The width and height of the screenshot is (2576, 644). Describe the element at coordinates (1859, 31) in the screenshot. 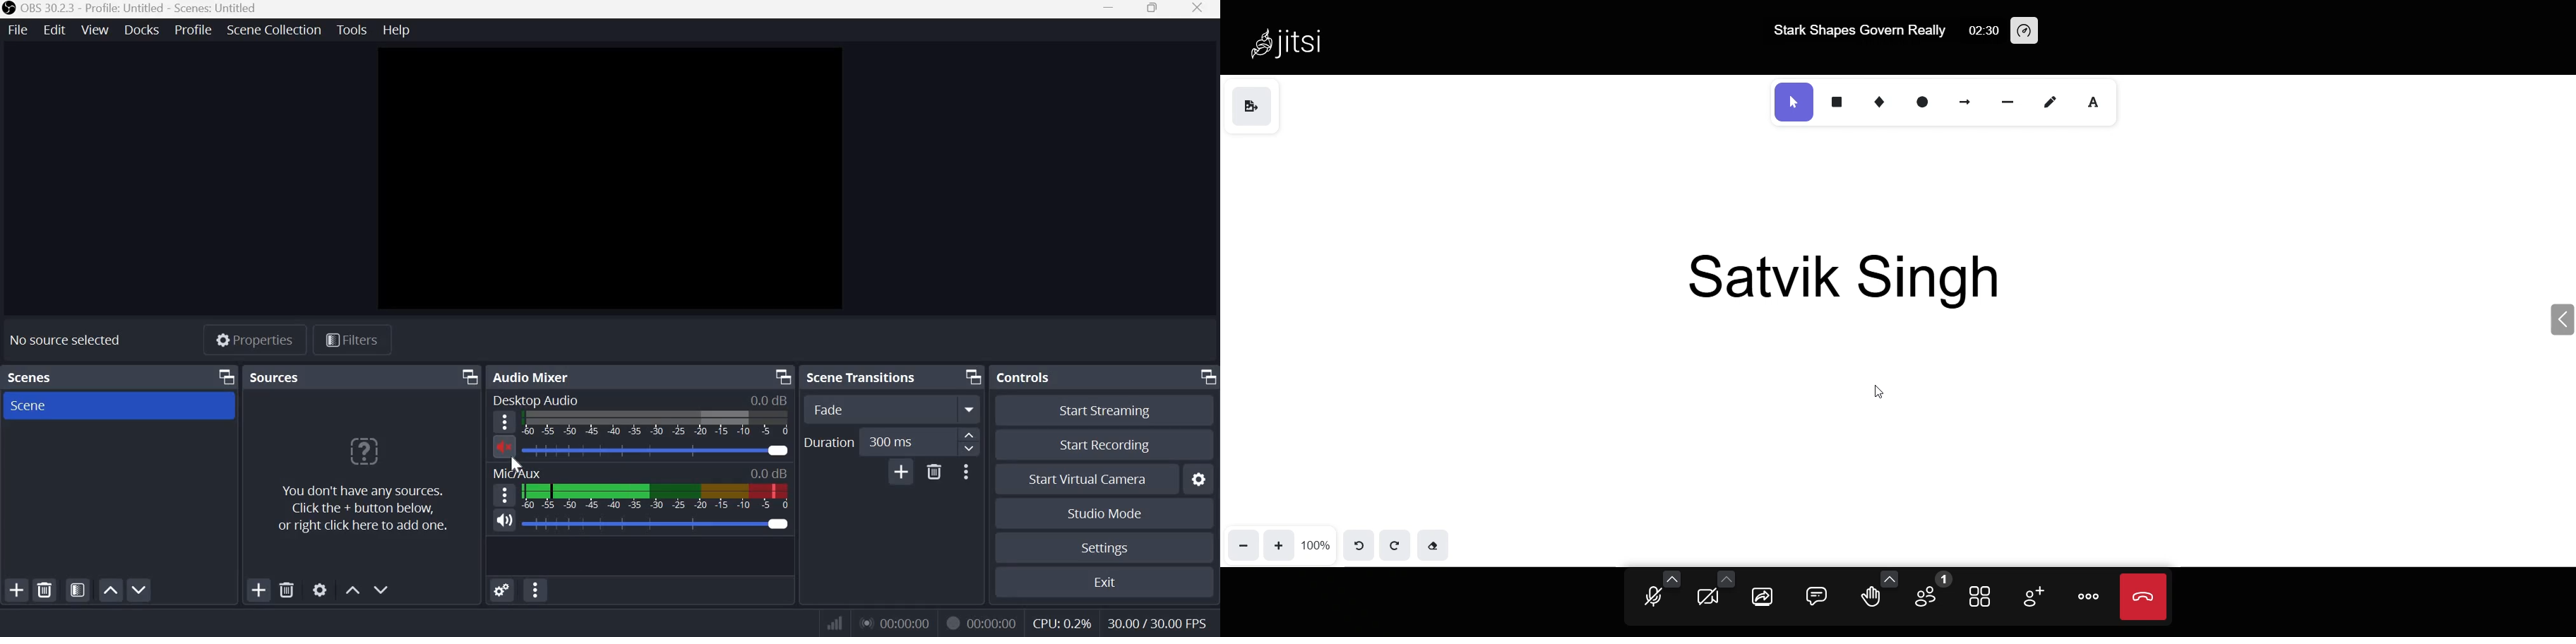

I see `Stark Shapes Govern Really` at that location.